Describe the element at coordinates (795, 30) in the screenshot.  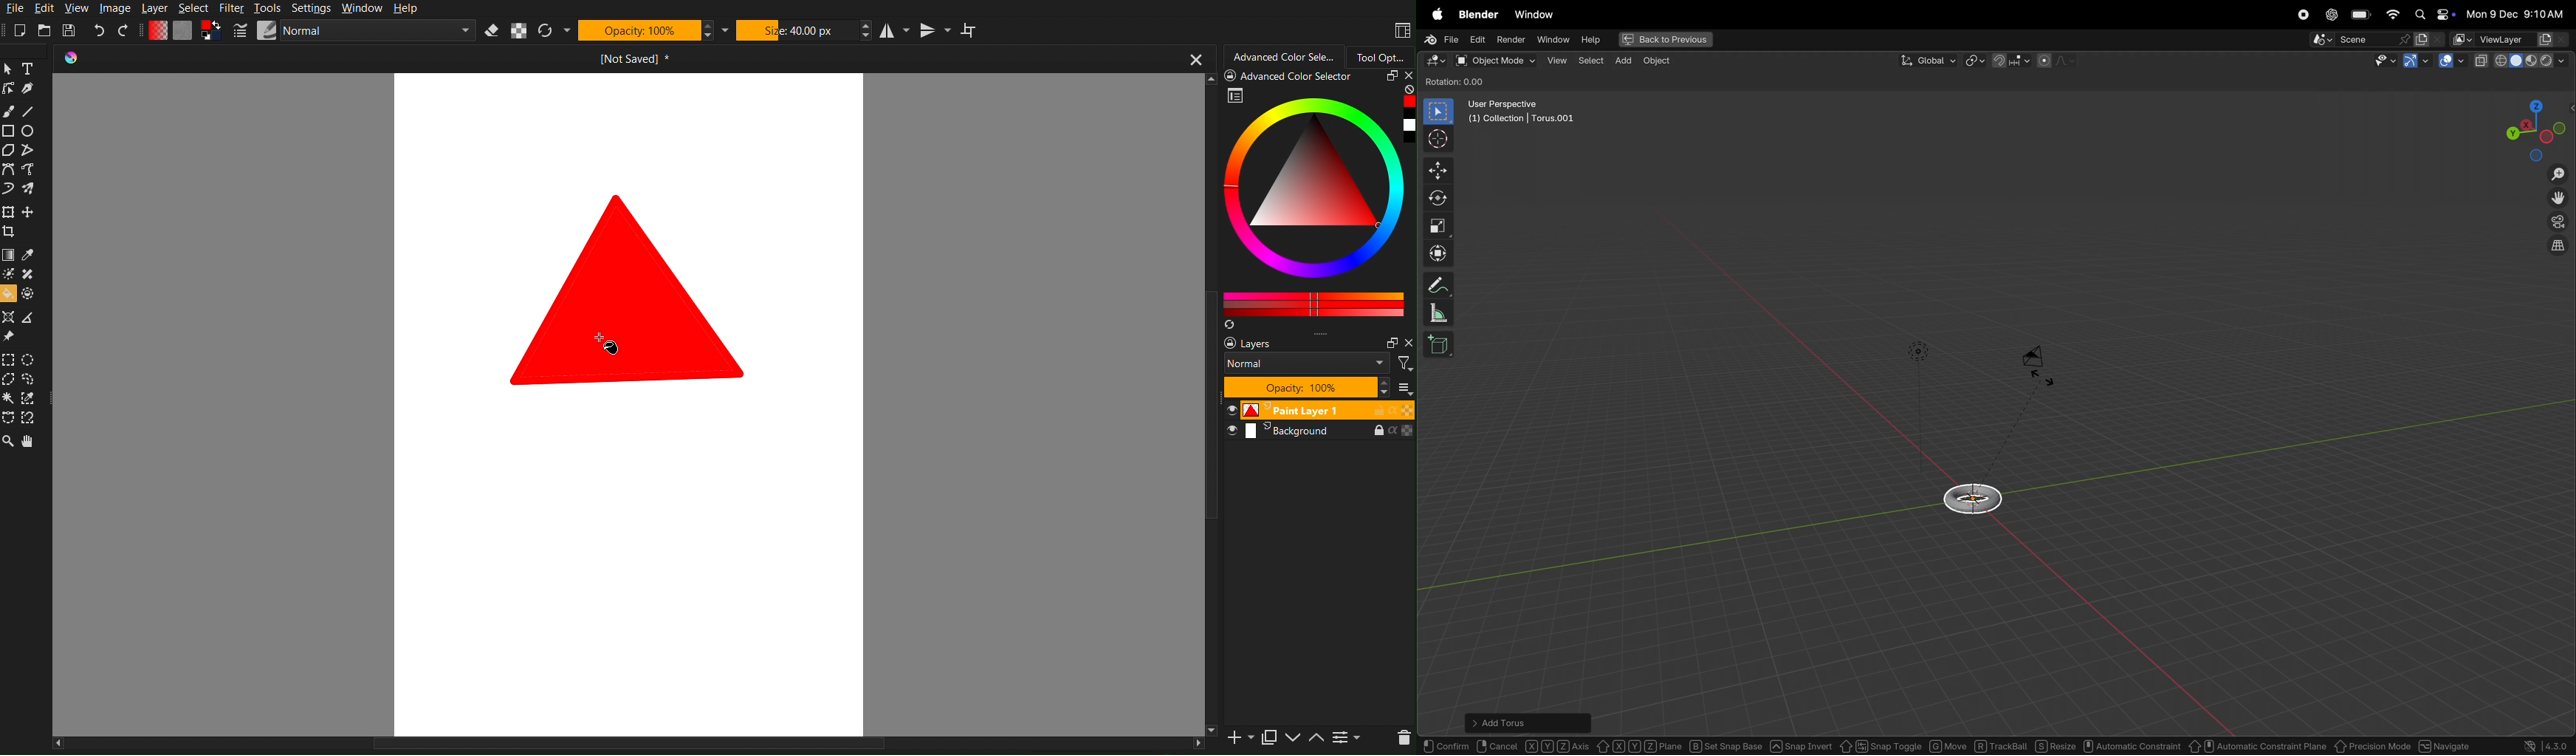
I see `Size: 40 px` at that location.